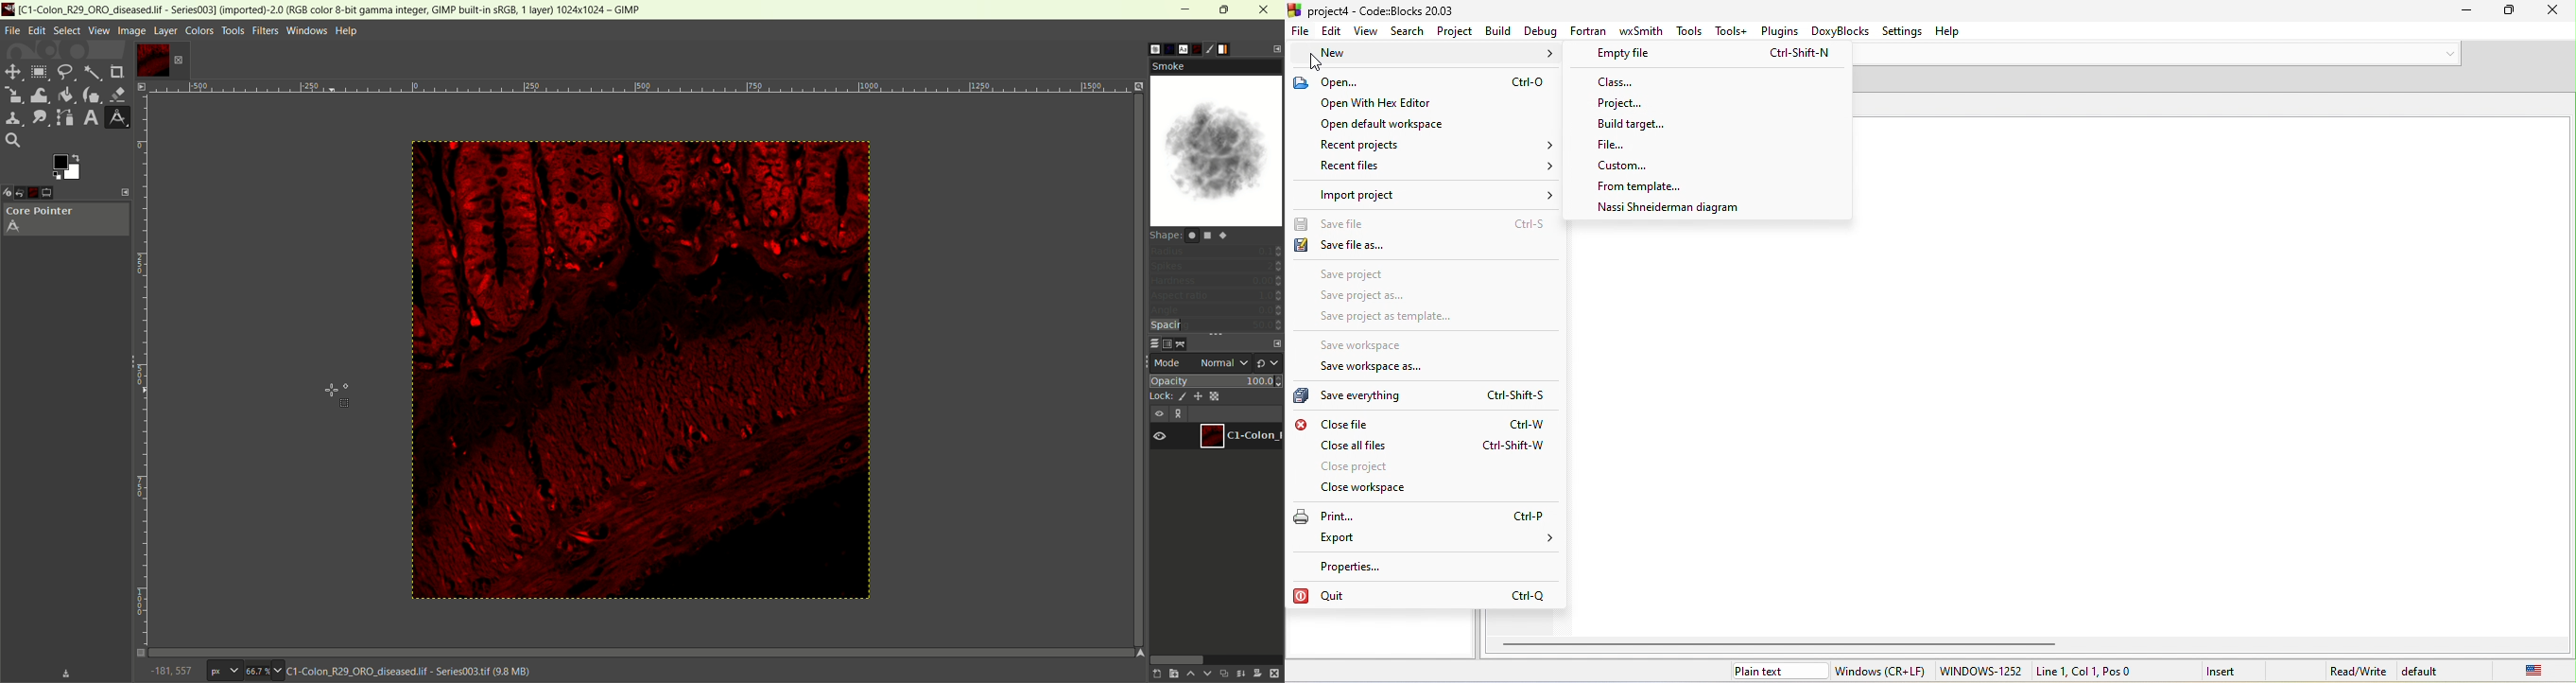 This screenshot has height=700, width=2576. What do you see at coordinates (1456, 32) in the screenshot?
I see `project` at bounding box center [1456, 32].